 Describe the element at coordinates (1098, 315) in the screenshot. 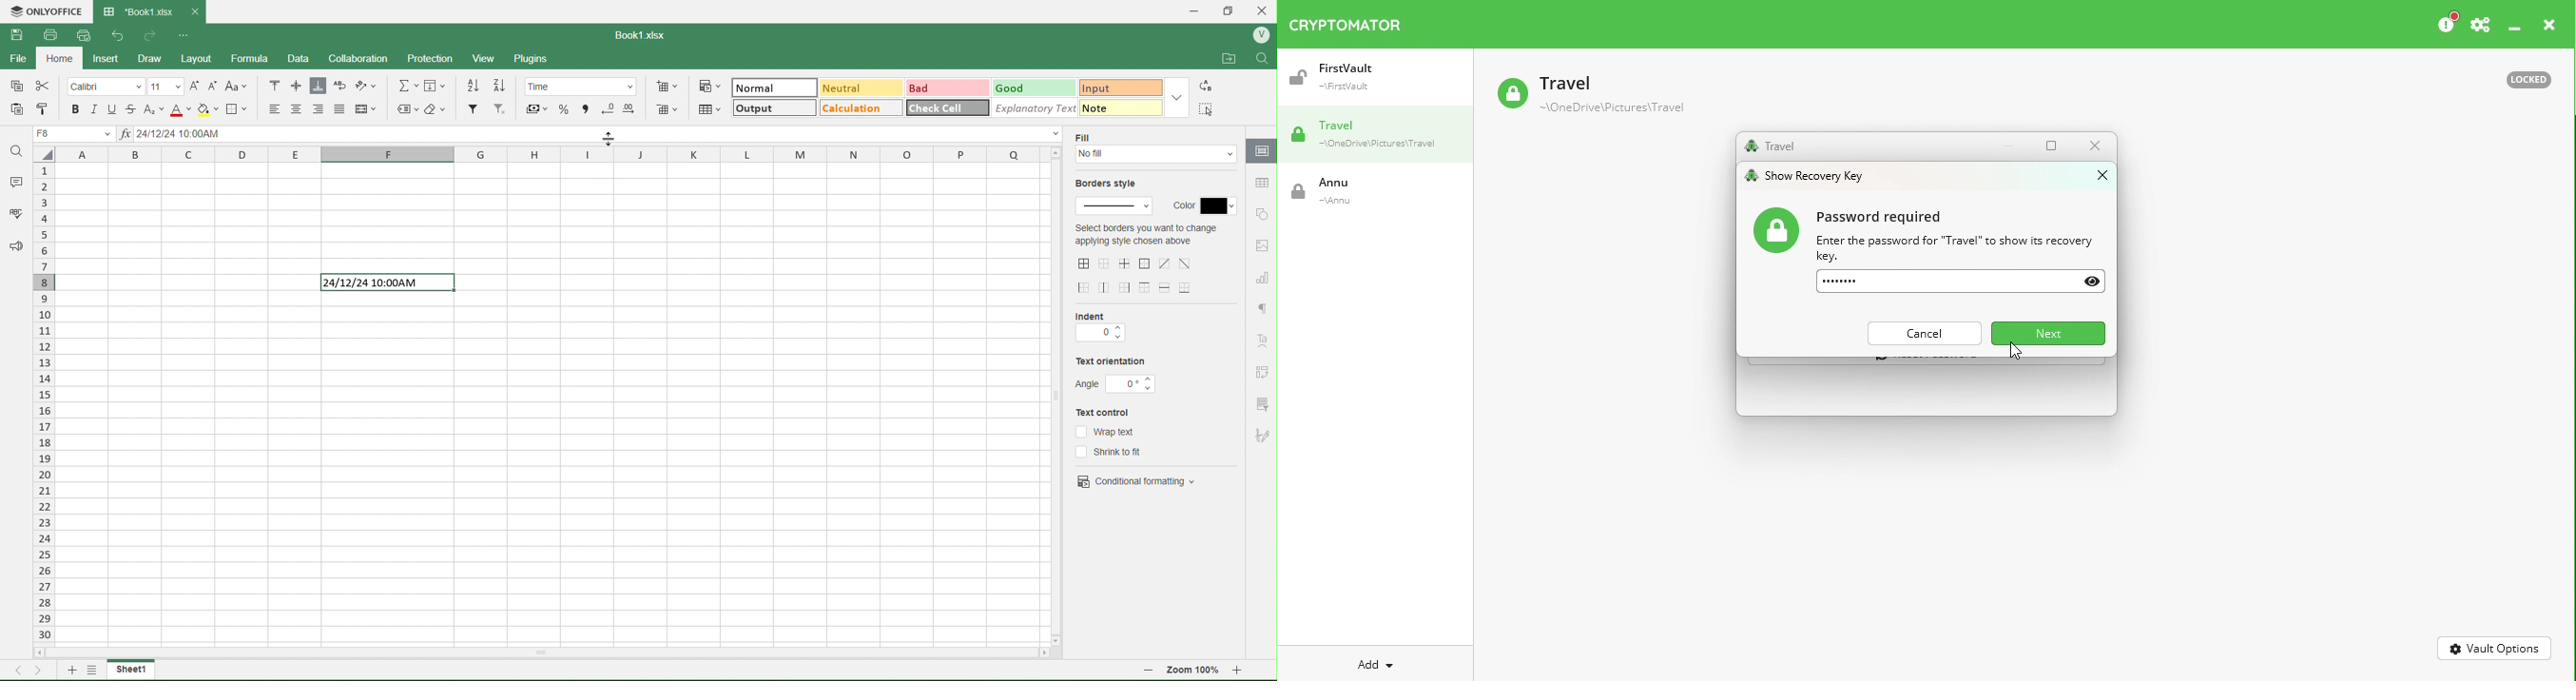

I see `indent` at that location.